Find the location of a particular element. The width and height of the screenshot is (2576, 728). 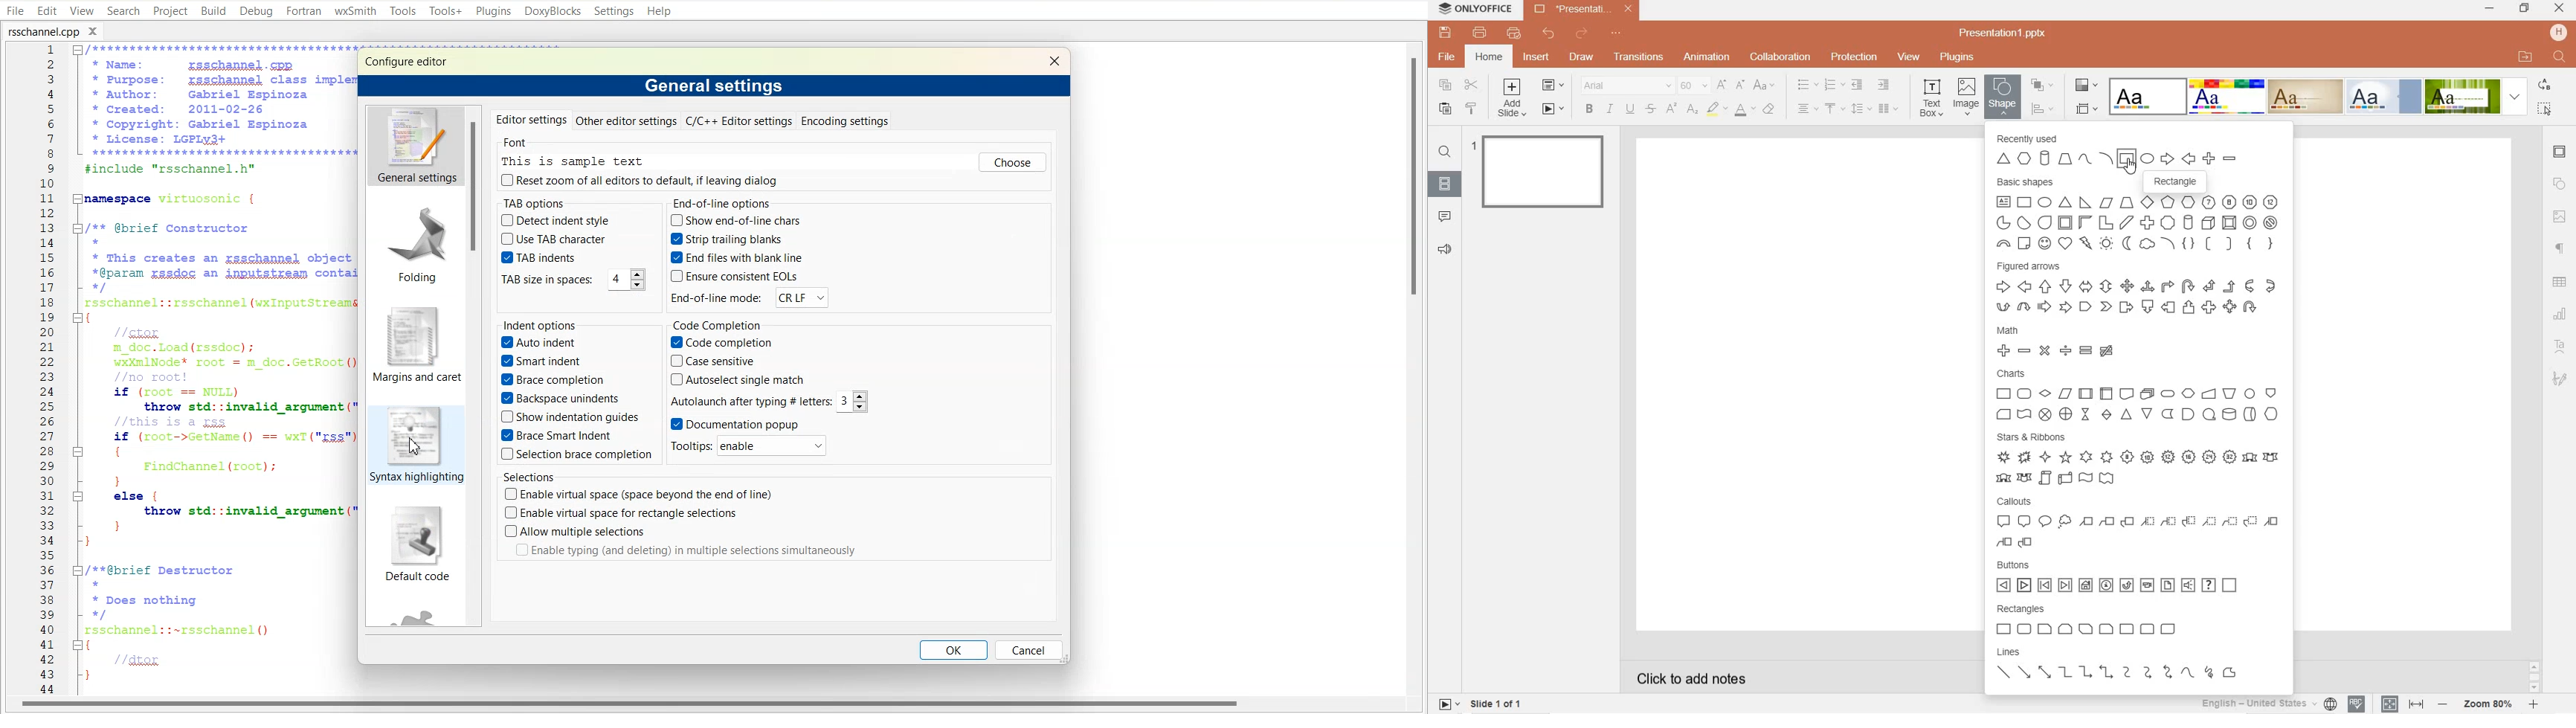

Curved double arrow connector is located at coordinates (2168, 673).